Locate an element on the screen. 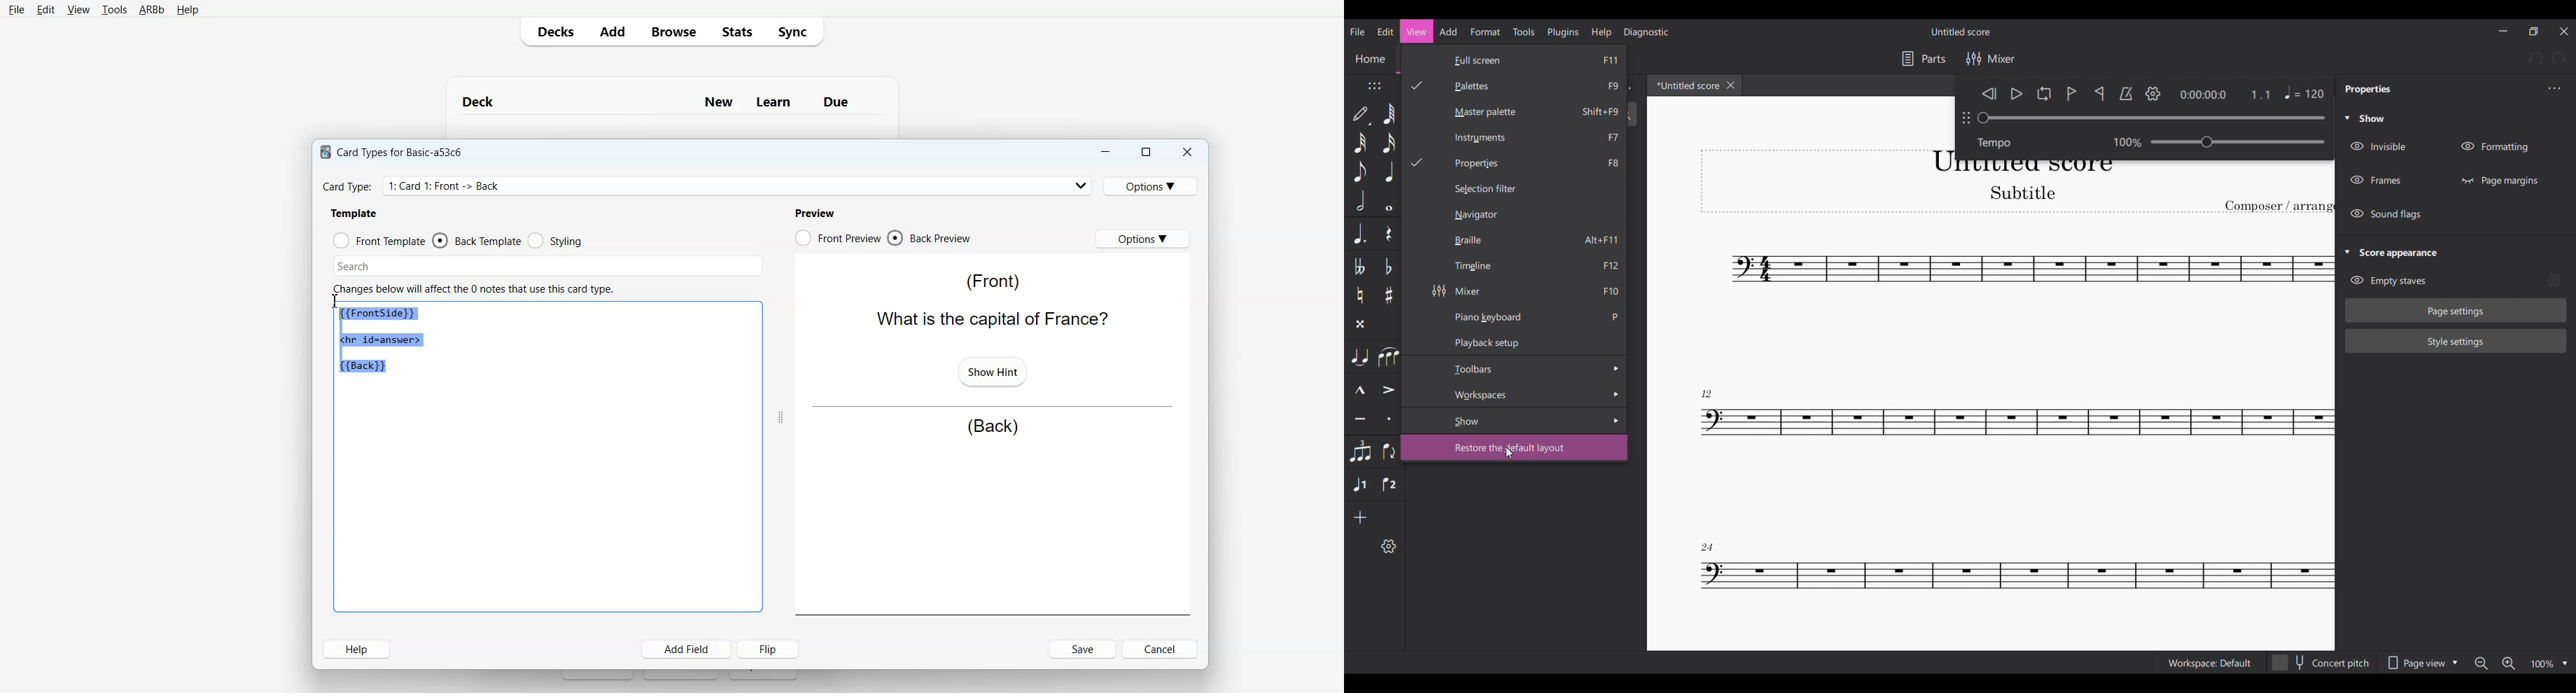 Image resolution: width=2576 pixels, height=700 pixels. Card Types for Basic-a53c6 is located at coordinates (392, 151).